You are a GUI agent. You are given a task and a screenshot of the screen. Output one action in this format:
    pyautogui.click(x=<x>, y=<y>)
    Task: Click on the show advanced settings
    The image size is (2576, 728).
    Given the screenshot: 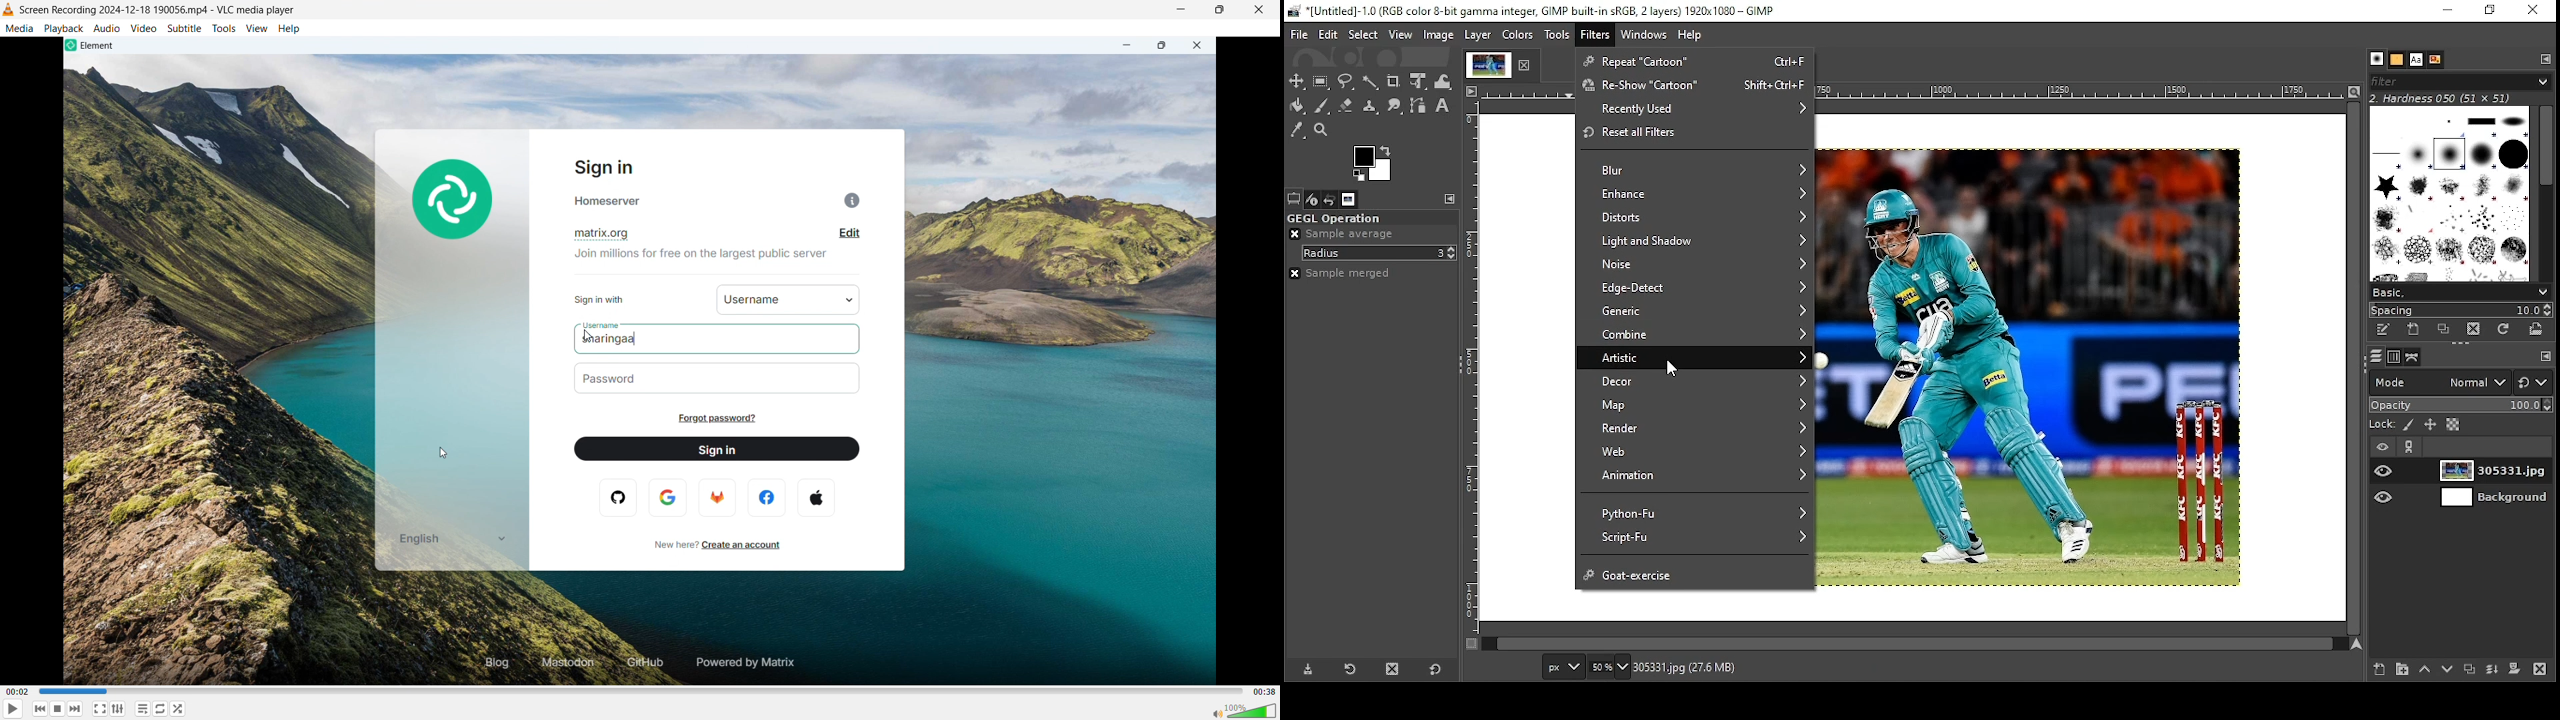 What is the action you would take?
    pyautogui.click(x=119, y=709)
    